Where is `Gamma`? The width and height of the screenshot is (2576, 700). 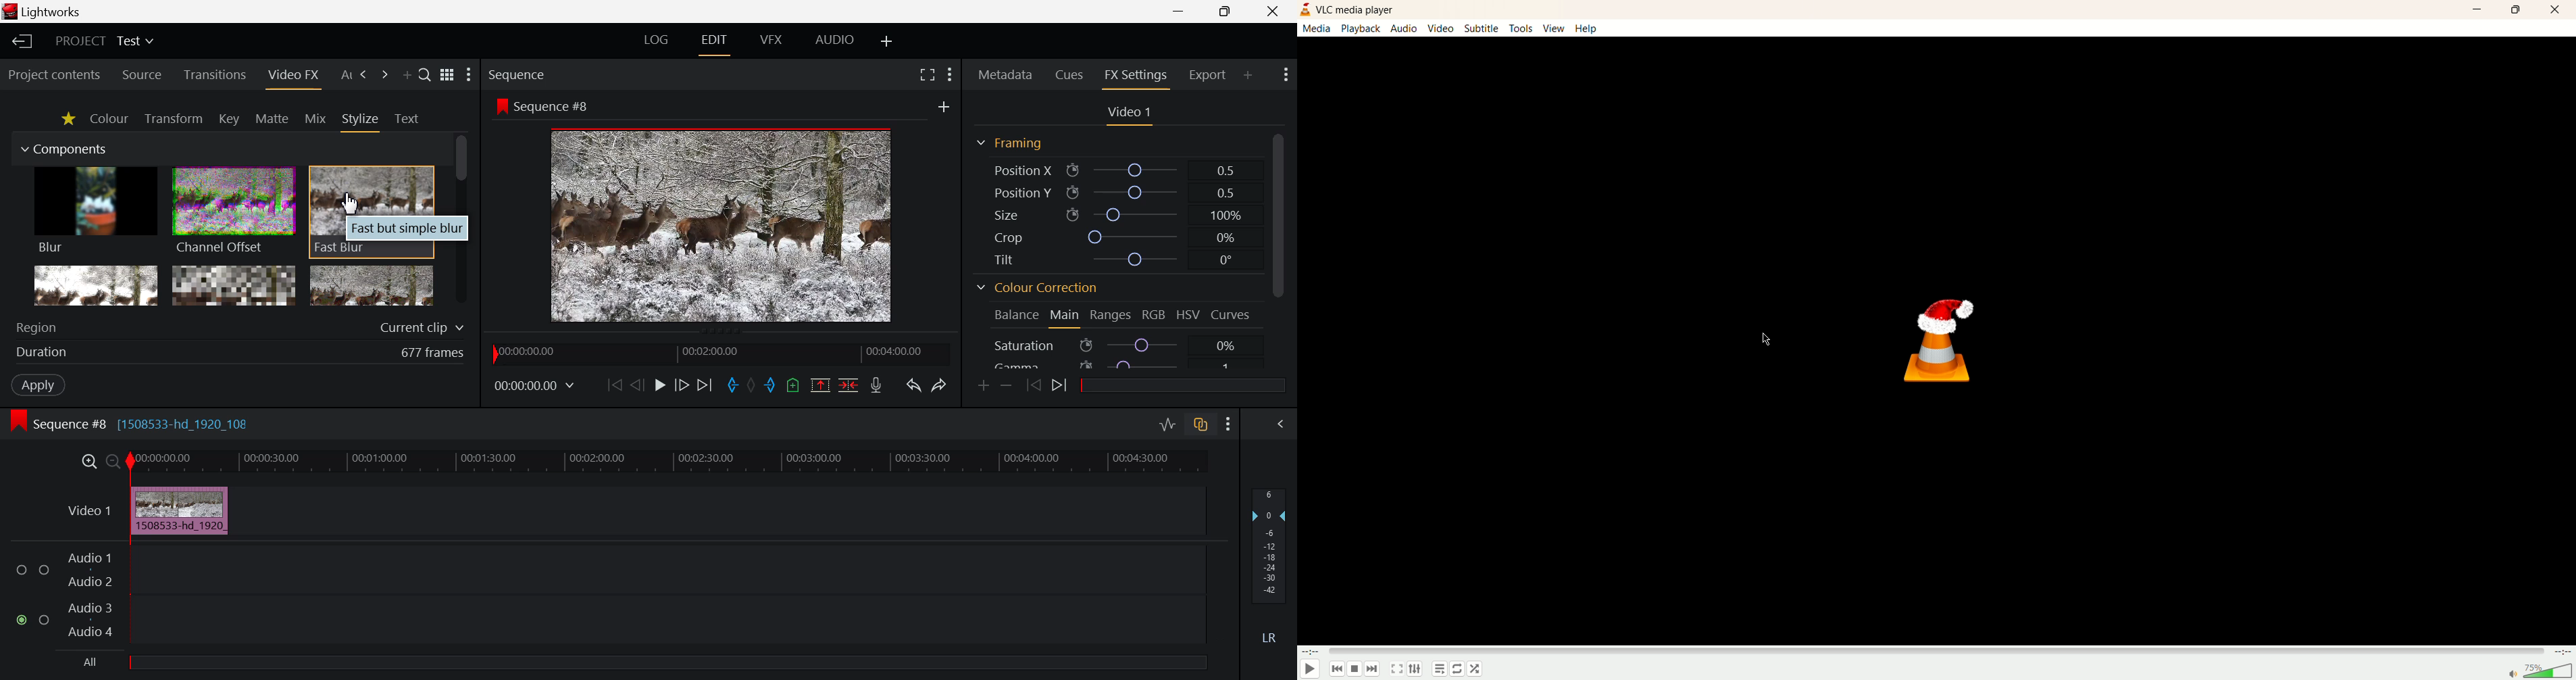
Gamma is located at coordinates (1117, 365).